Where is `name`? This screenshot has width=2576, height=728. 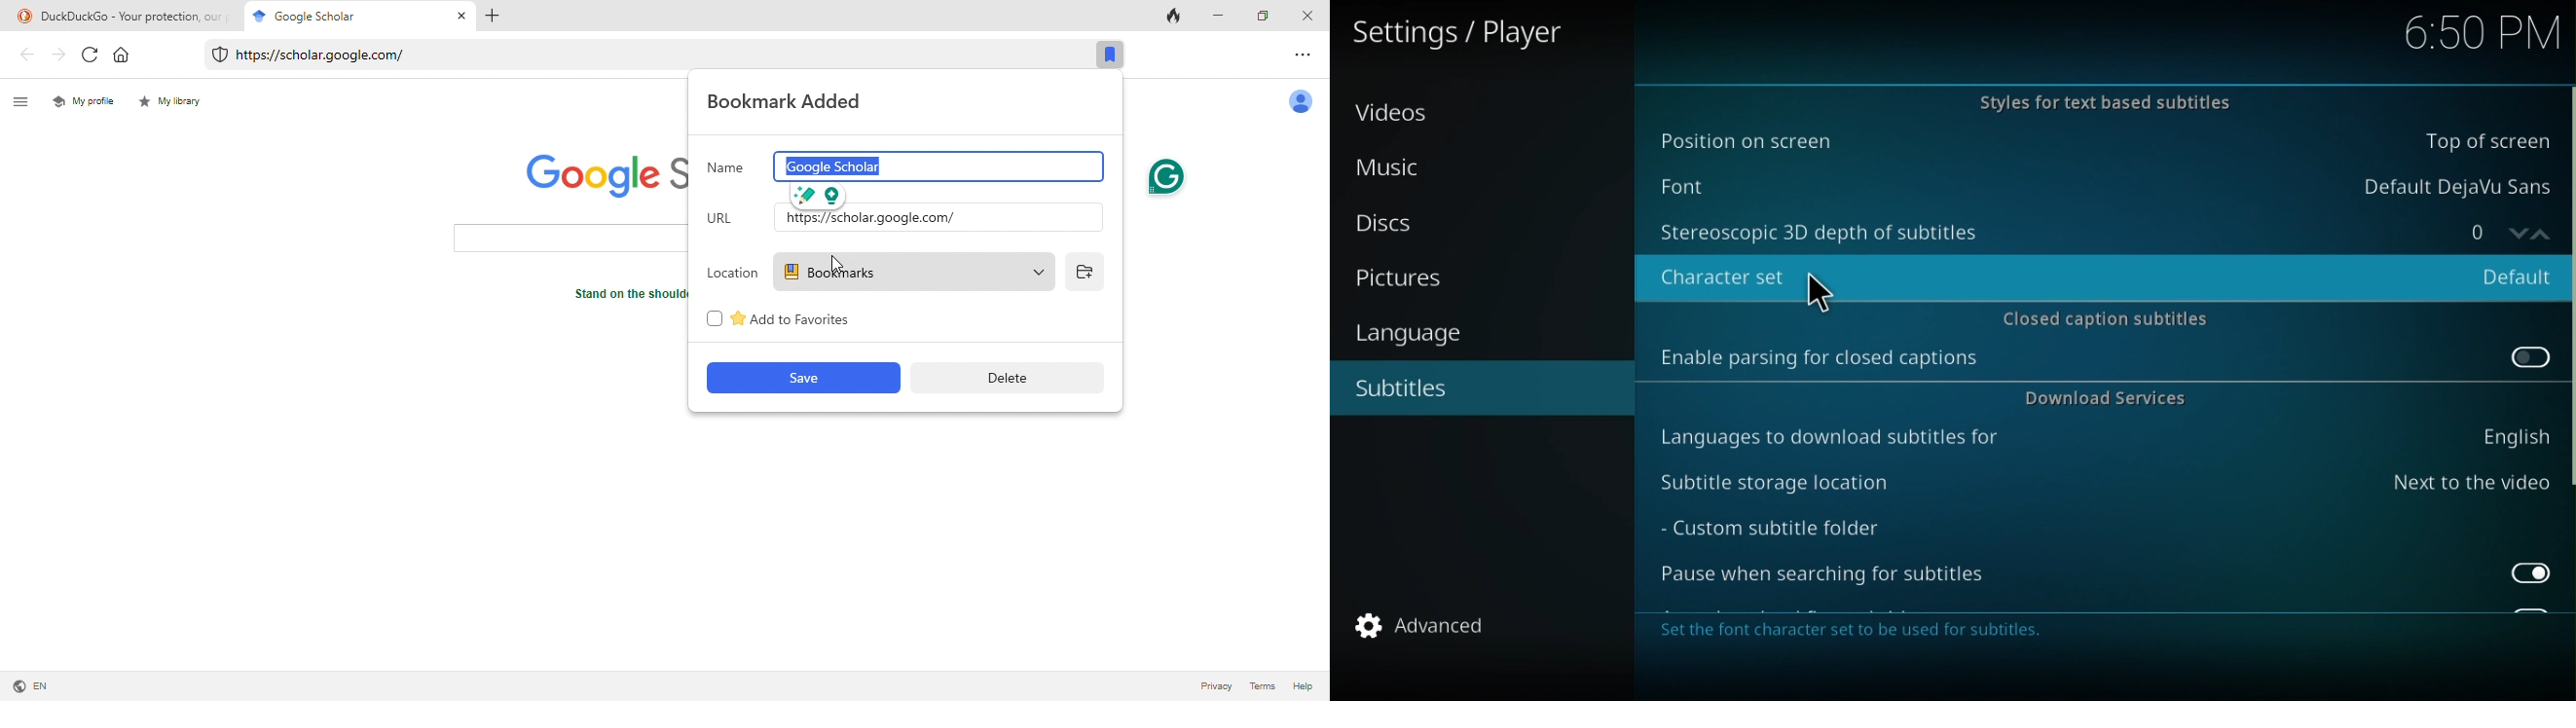 name is located at coordinates (728, 168).